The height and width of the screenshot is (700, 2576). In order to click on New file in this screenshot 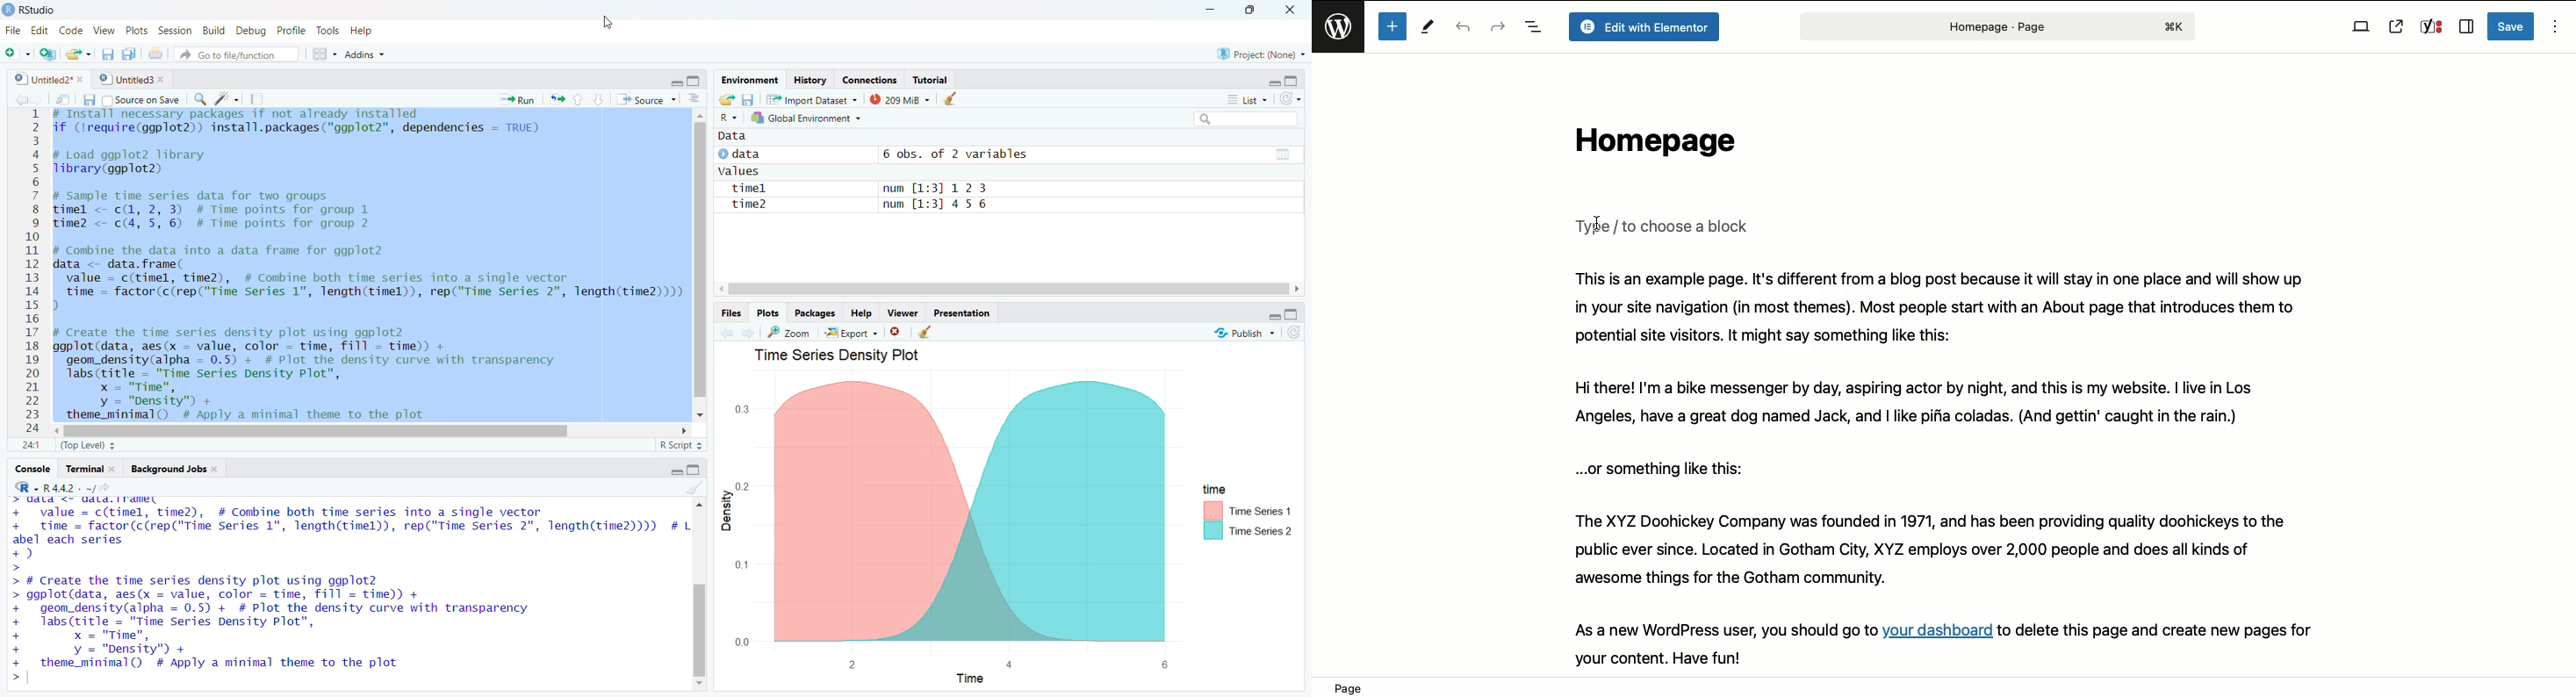, I will do `click(18, 54)`.